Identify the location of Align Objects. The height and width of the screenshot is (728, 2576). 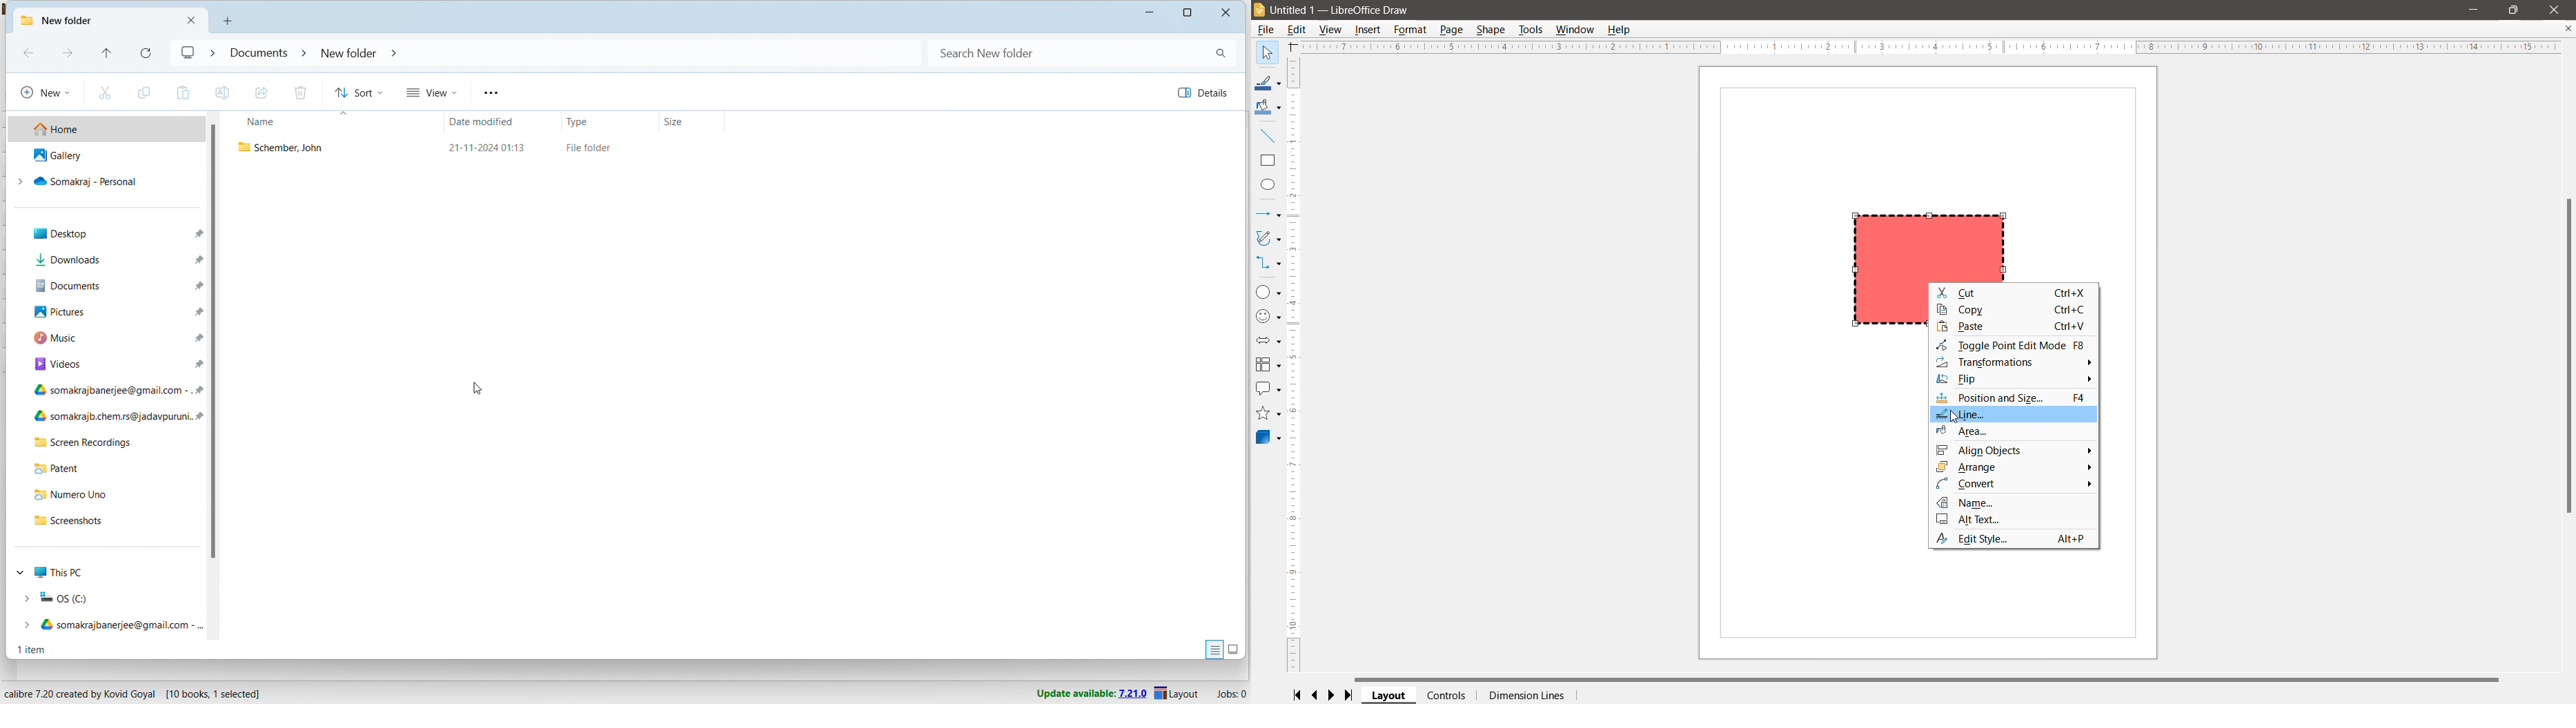
(1981, 451).